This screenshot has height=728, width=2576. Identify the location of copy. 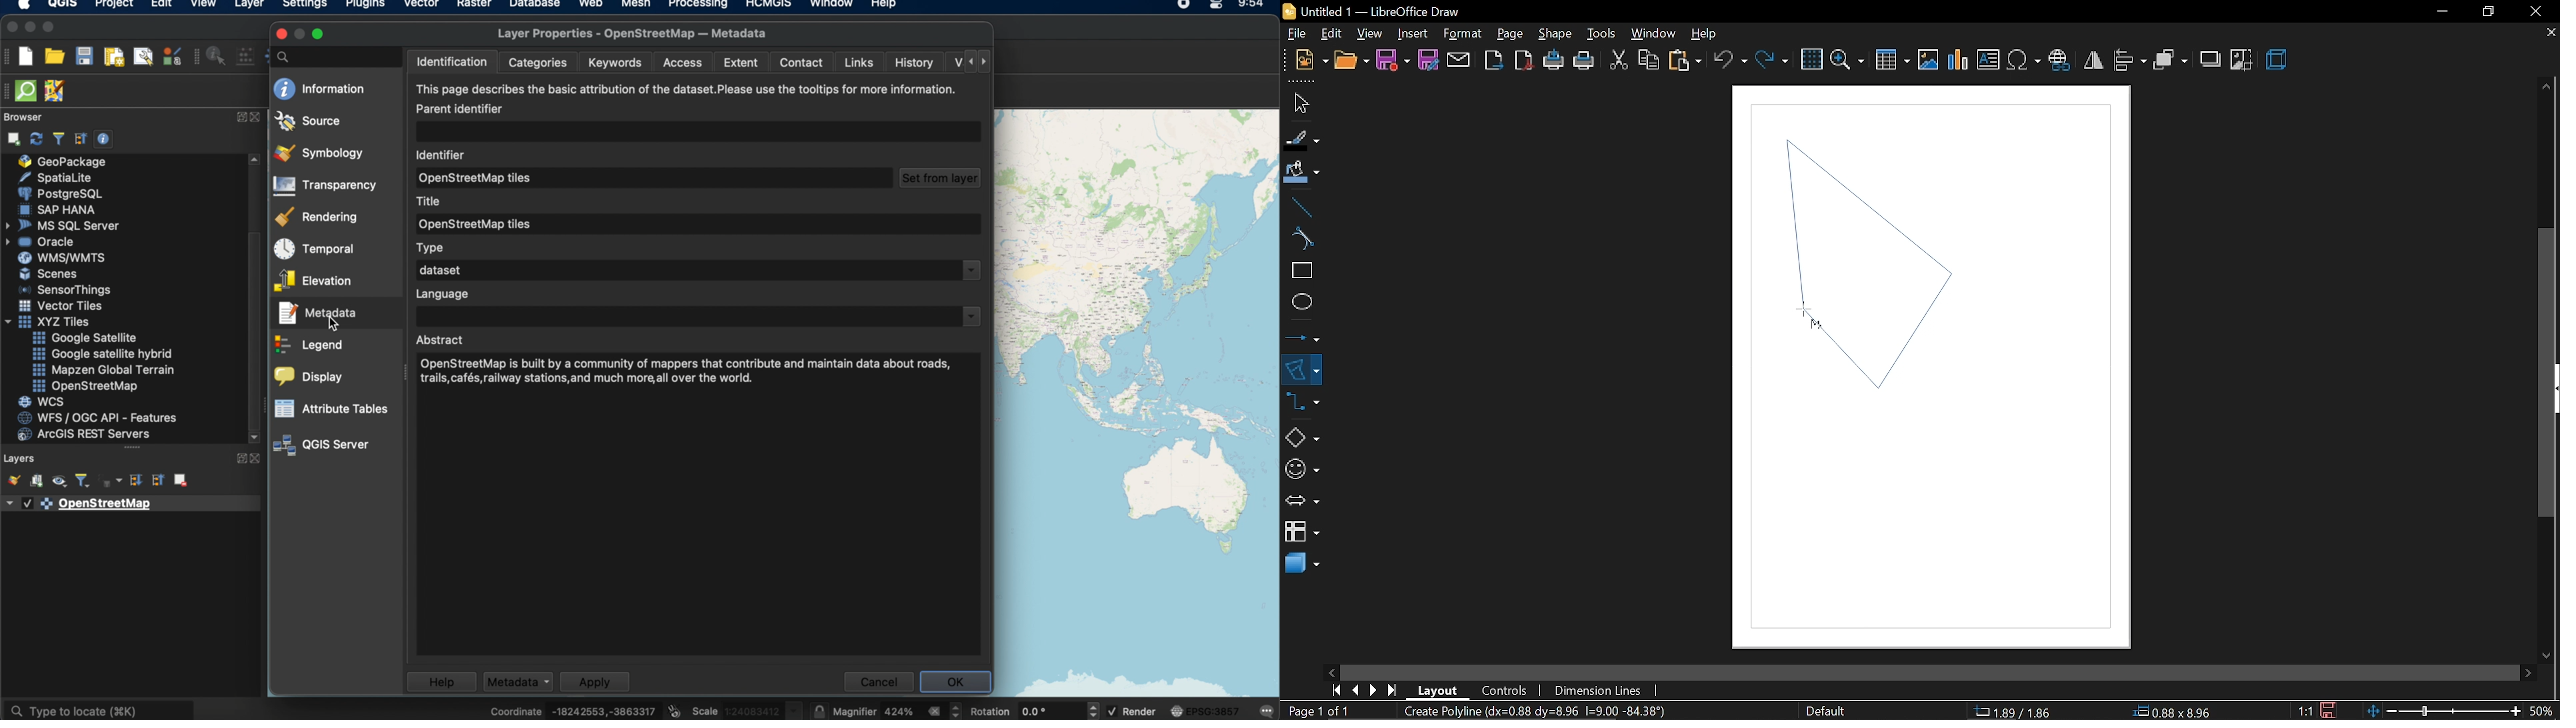
(1646, 60).